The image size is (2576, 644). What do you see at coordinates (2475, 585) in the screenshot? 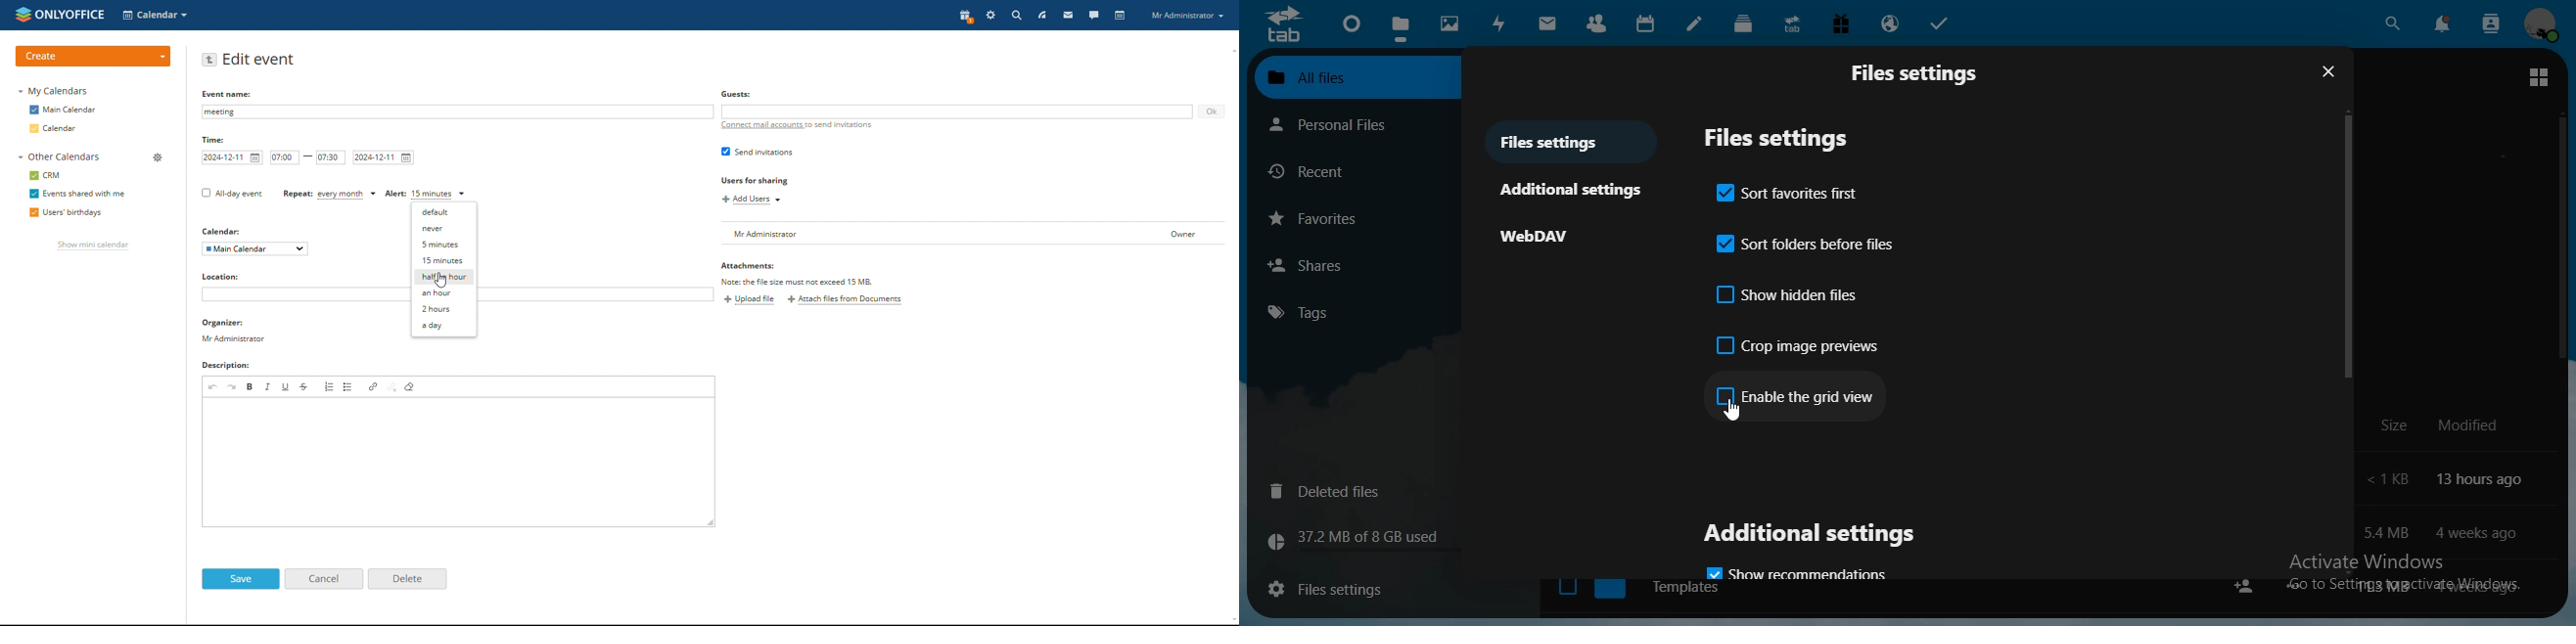
I see `text` at bounding box center [2475, 585].